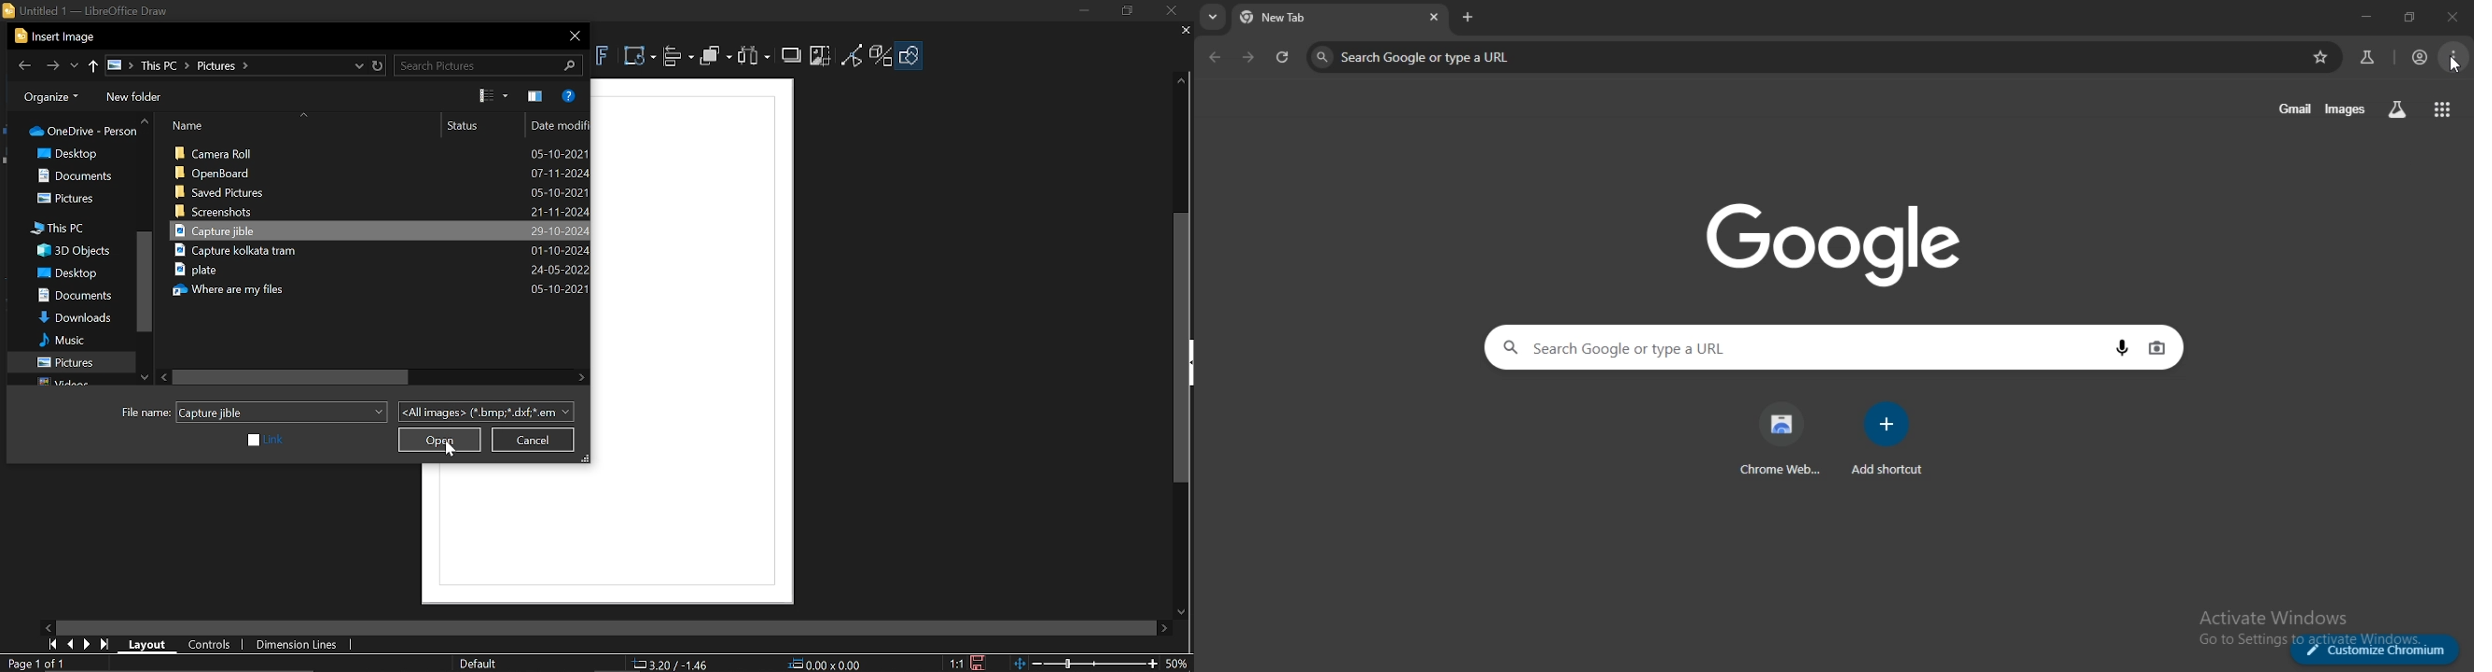 This screenshot has width=2492, height=672. I want to click on date modified, so click(559, 125).